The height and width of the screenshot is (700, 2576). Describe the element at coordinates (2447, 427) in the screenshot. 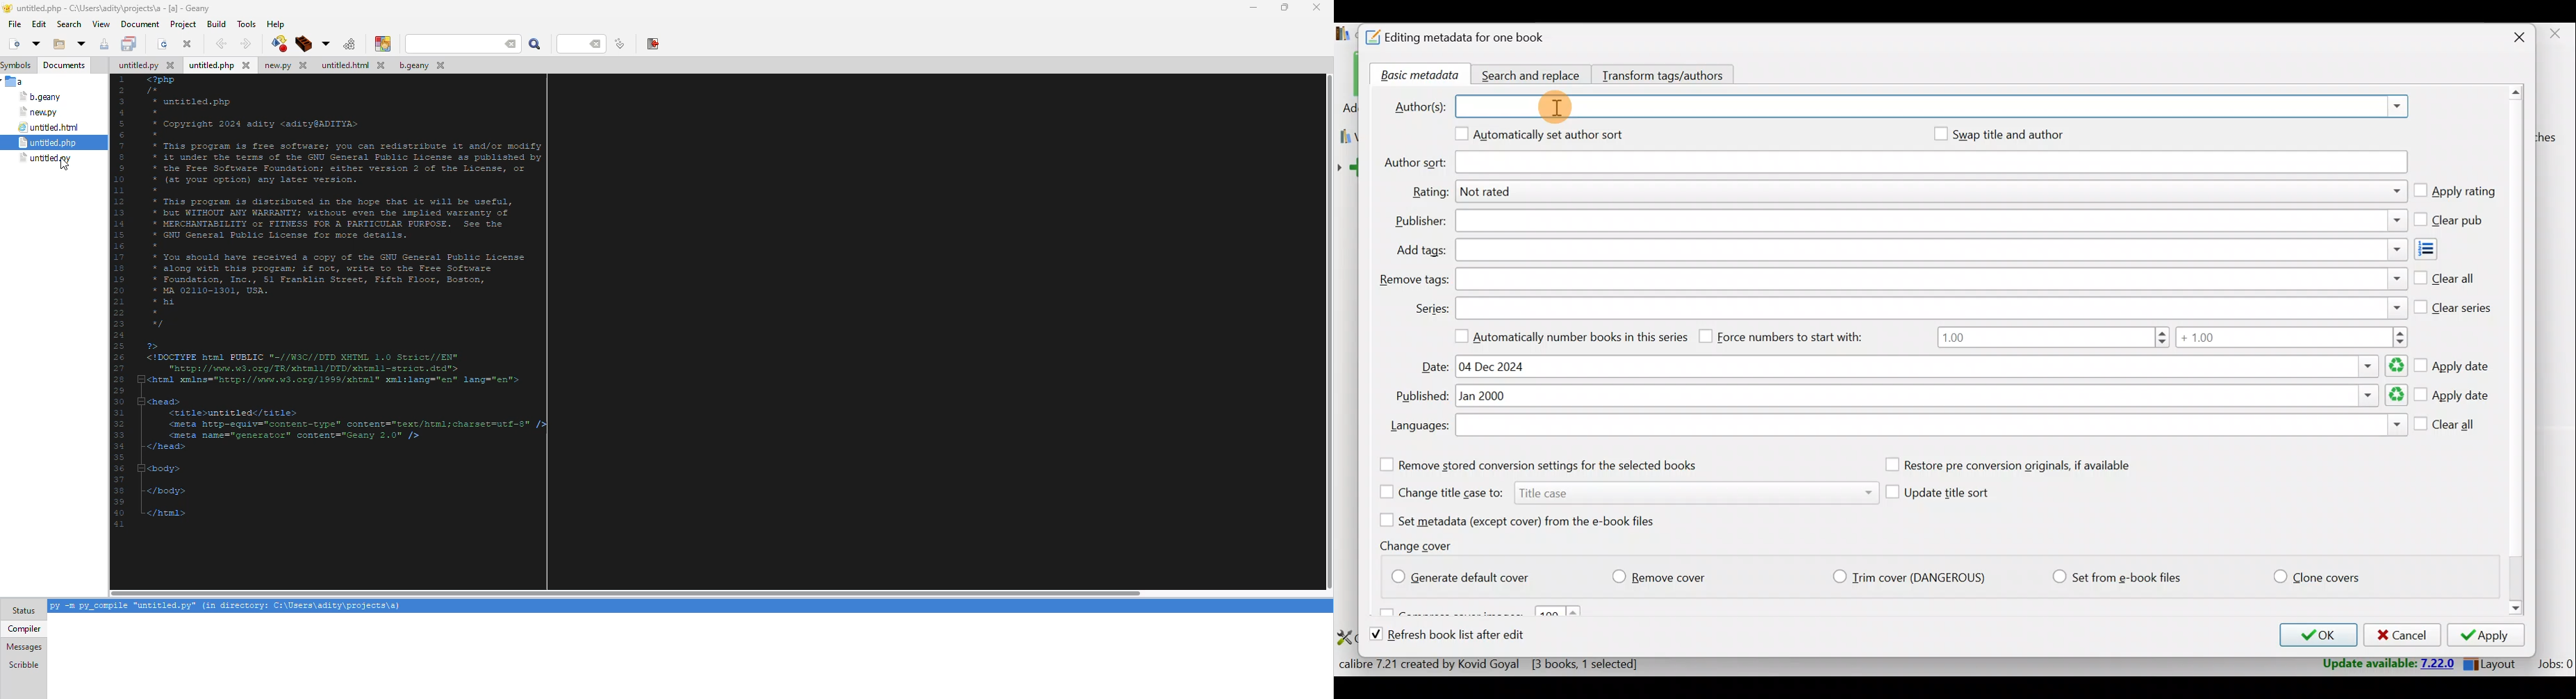

I see `Clear all` at that location.